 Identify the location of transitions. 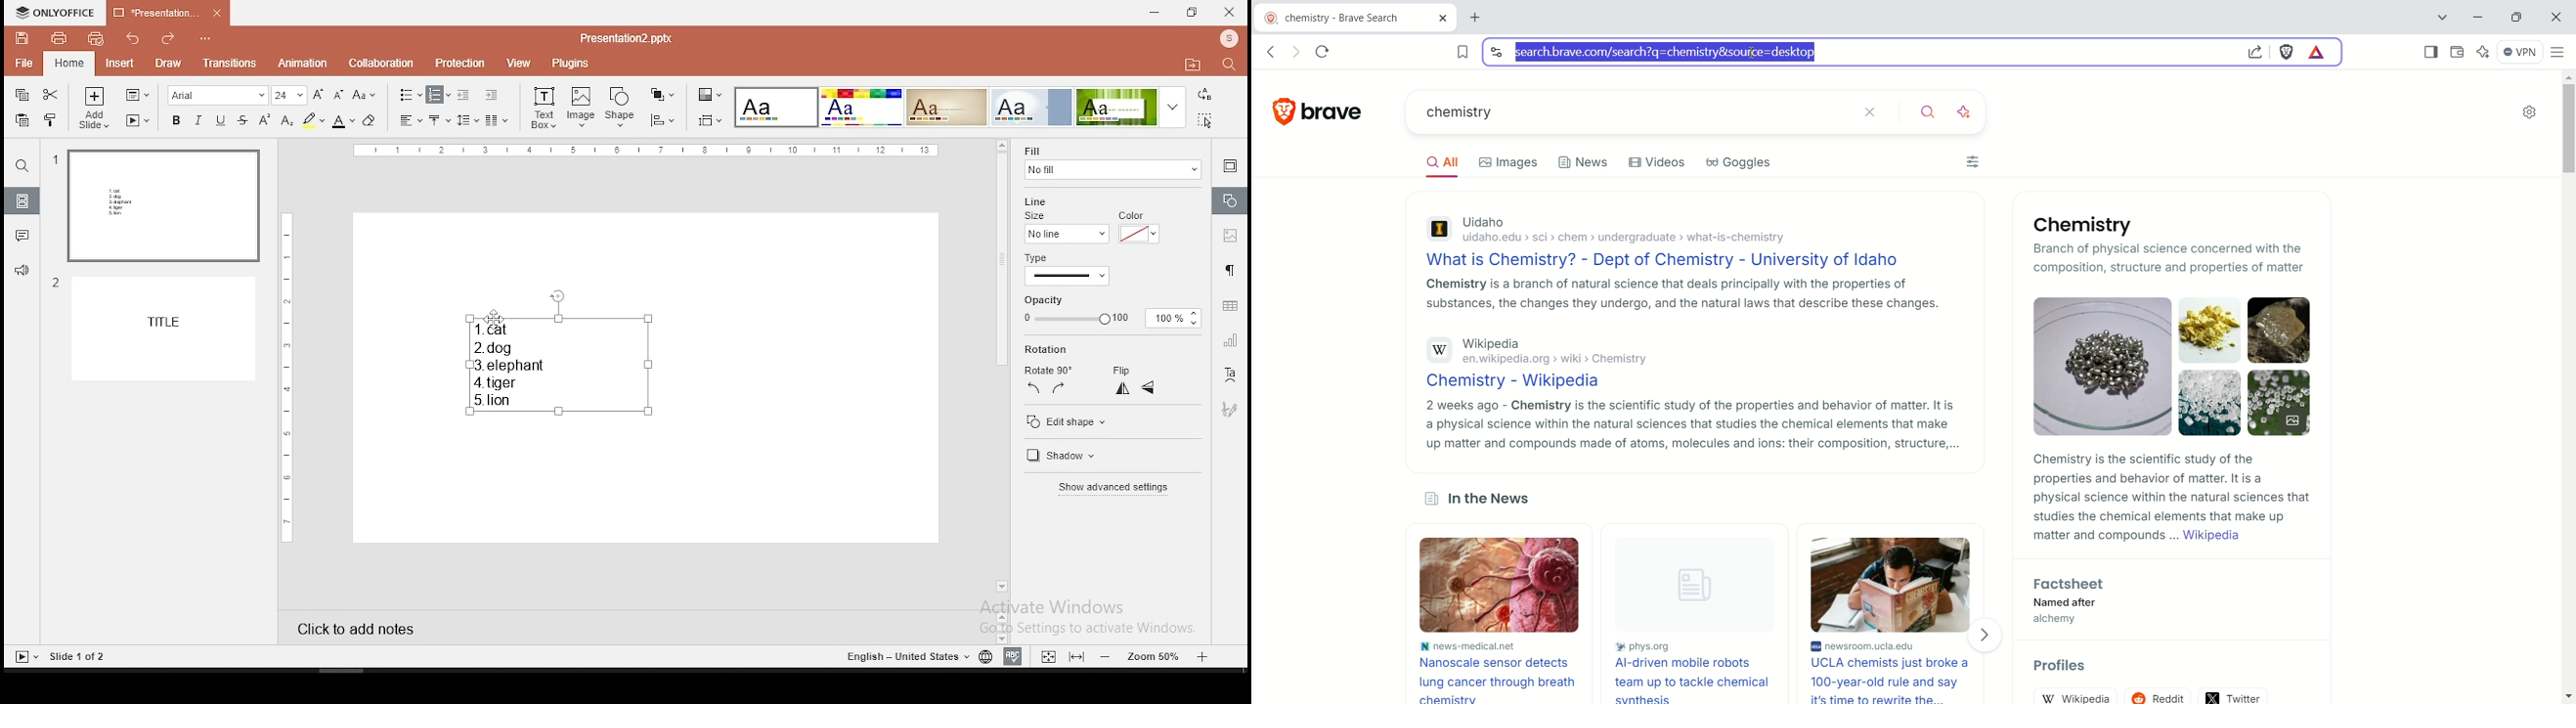
(227, 65).